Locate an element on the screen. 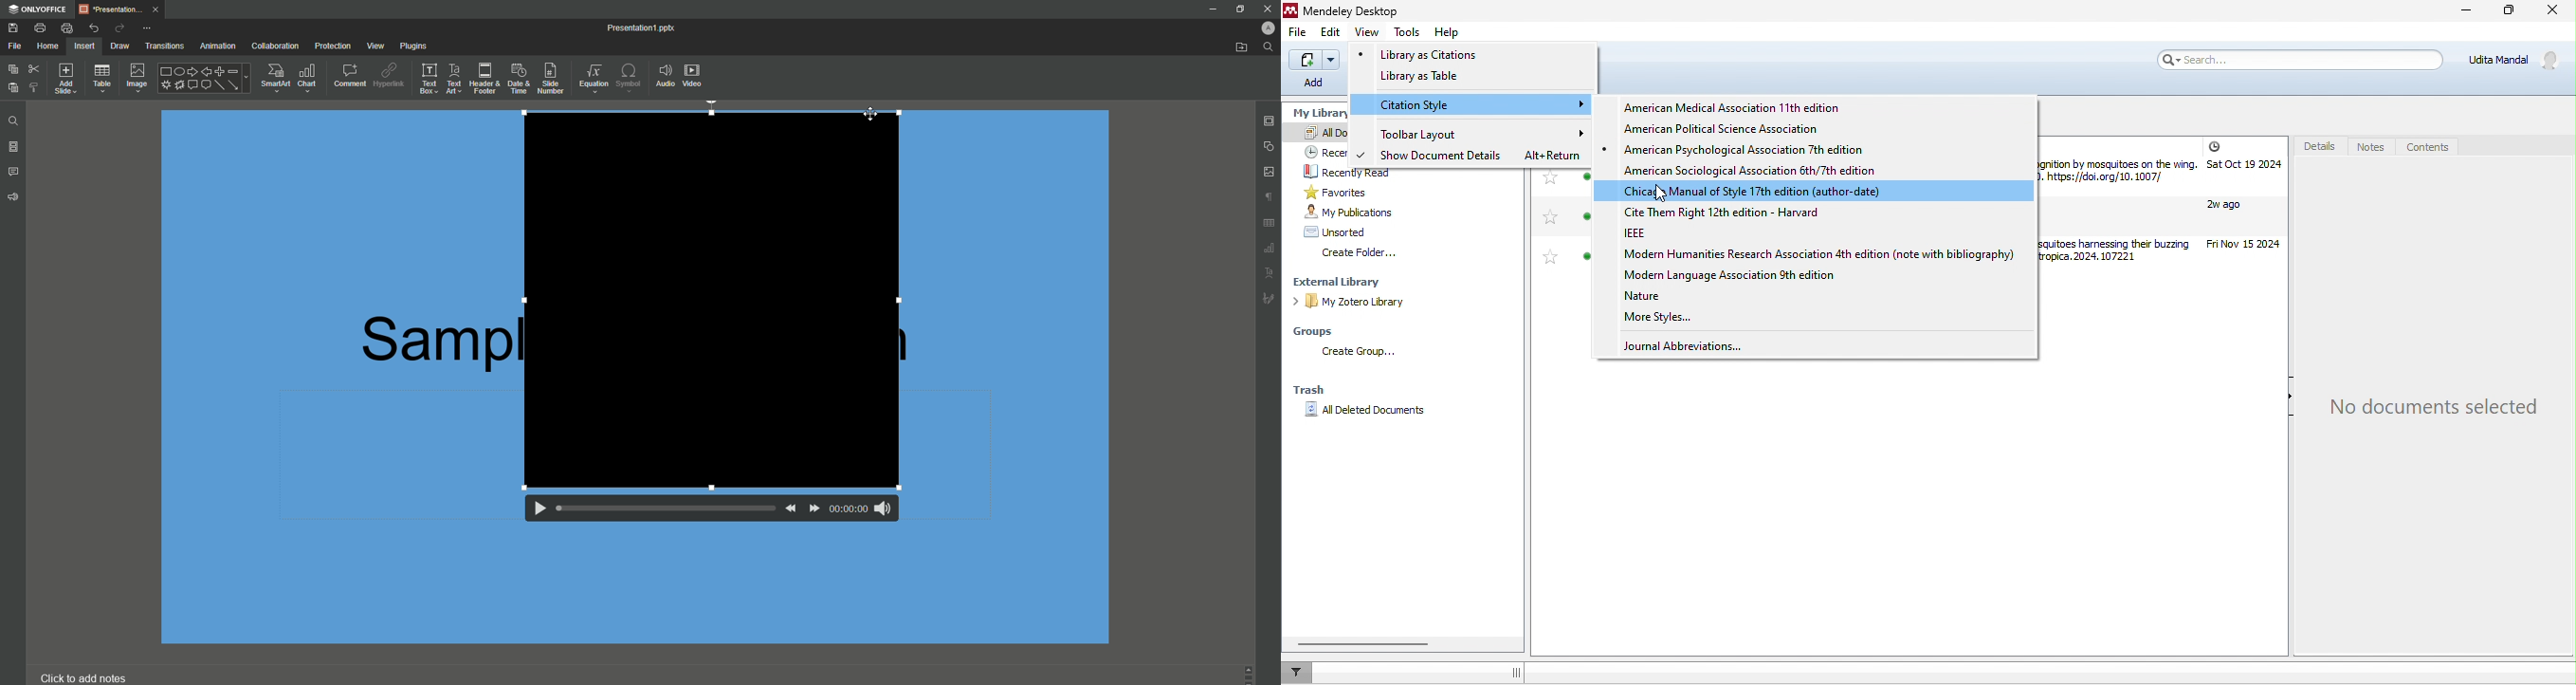 The height and width of the screenshot is (700, 2576). library as citations is located at coordinates (1431, 55).